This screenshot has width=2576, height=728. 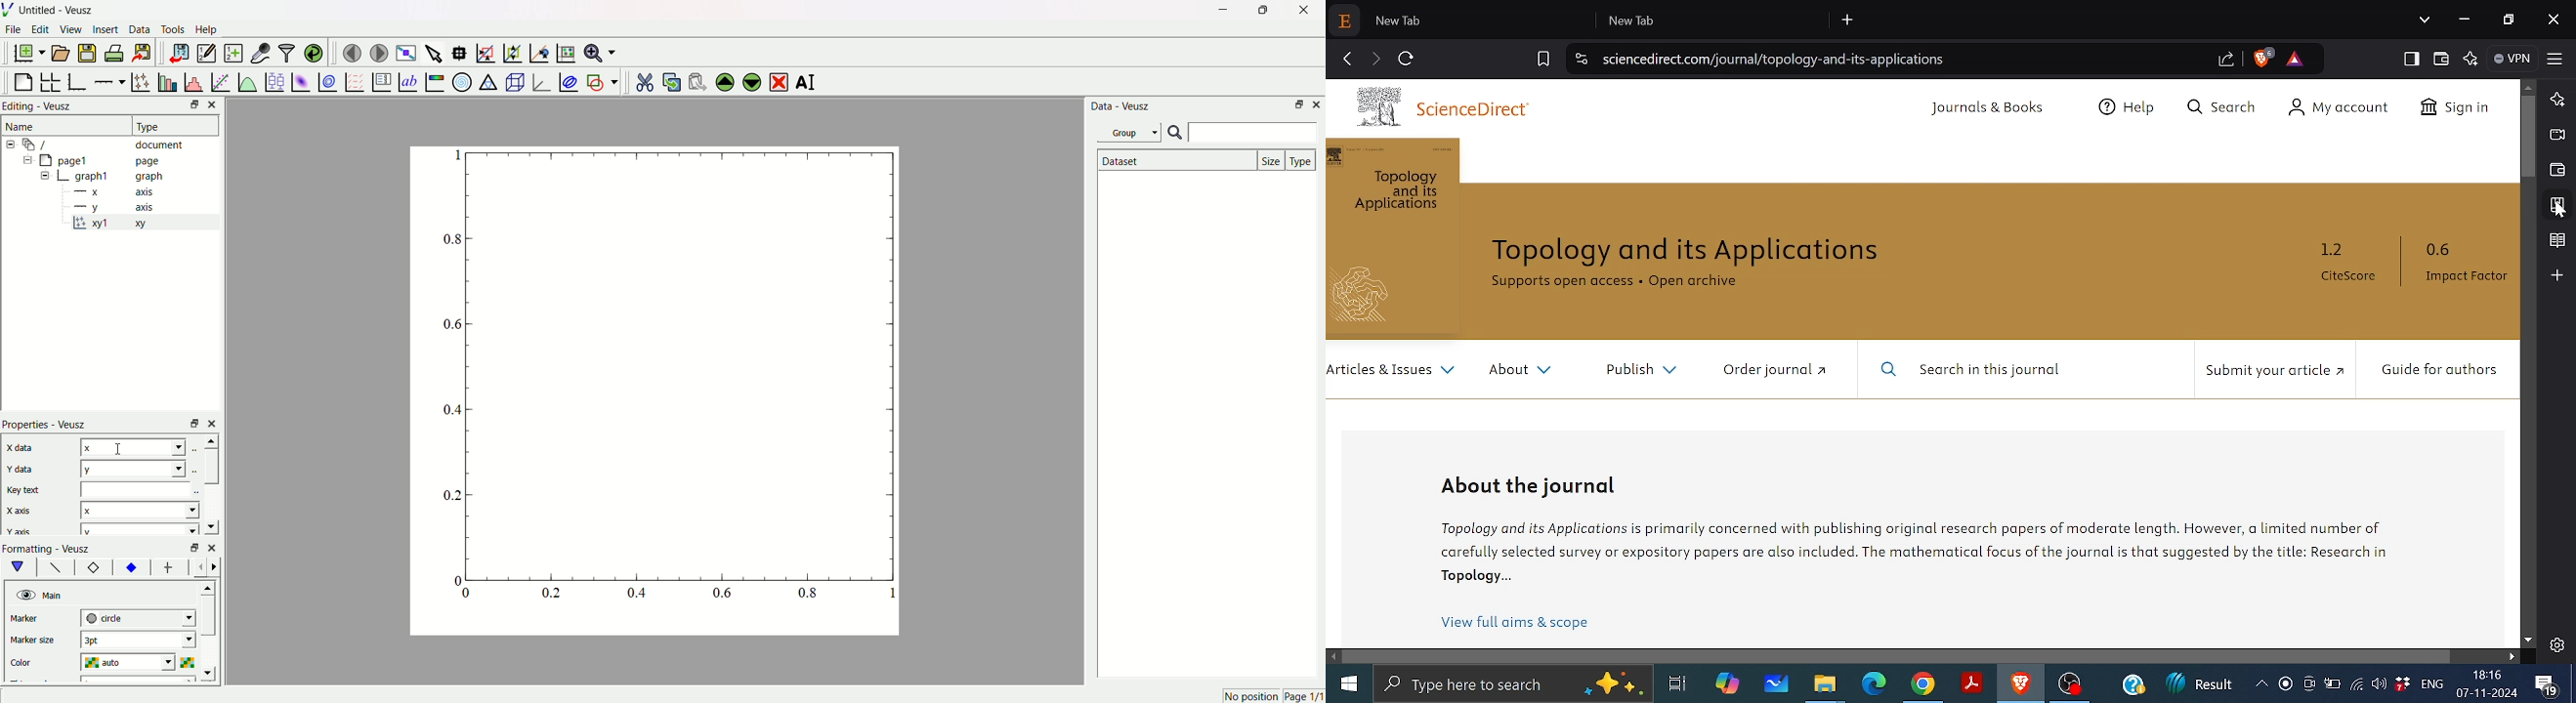 I want to click on Formatting - Veusz, so click(x=53, y=548).